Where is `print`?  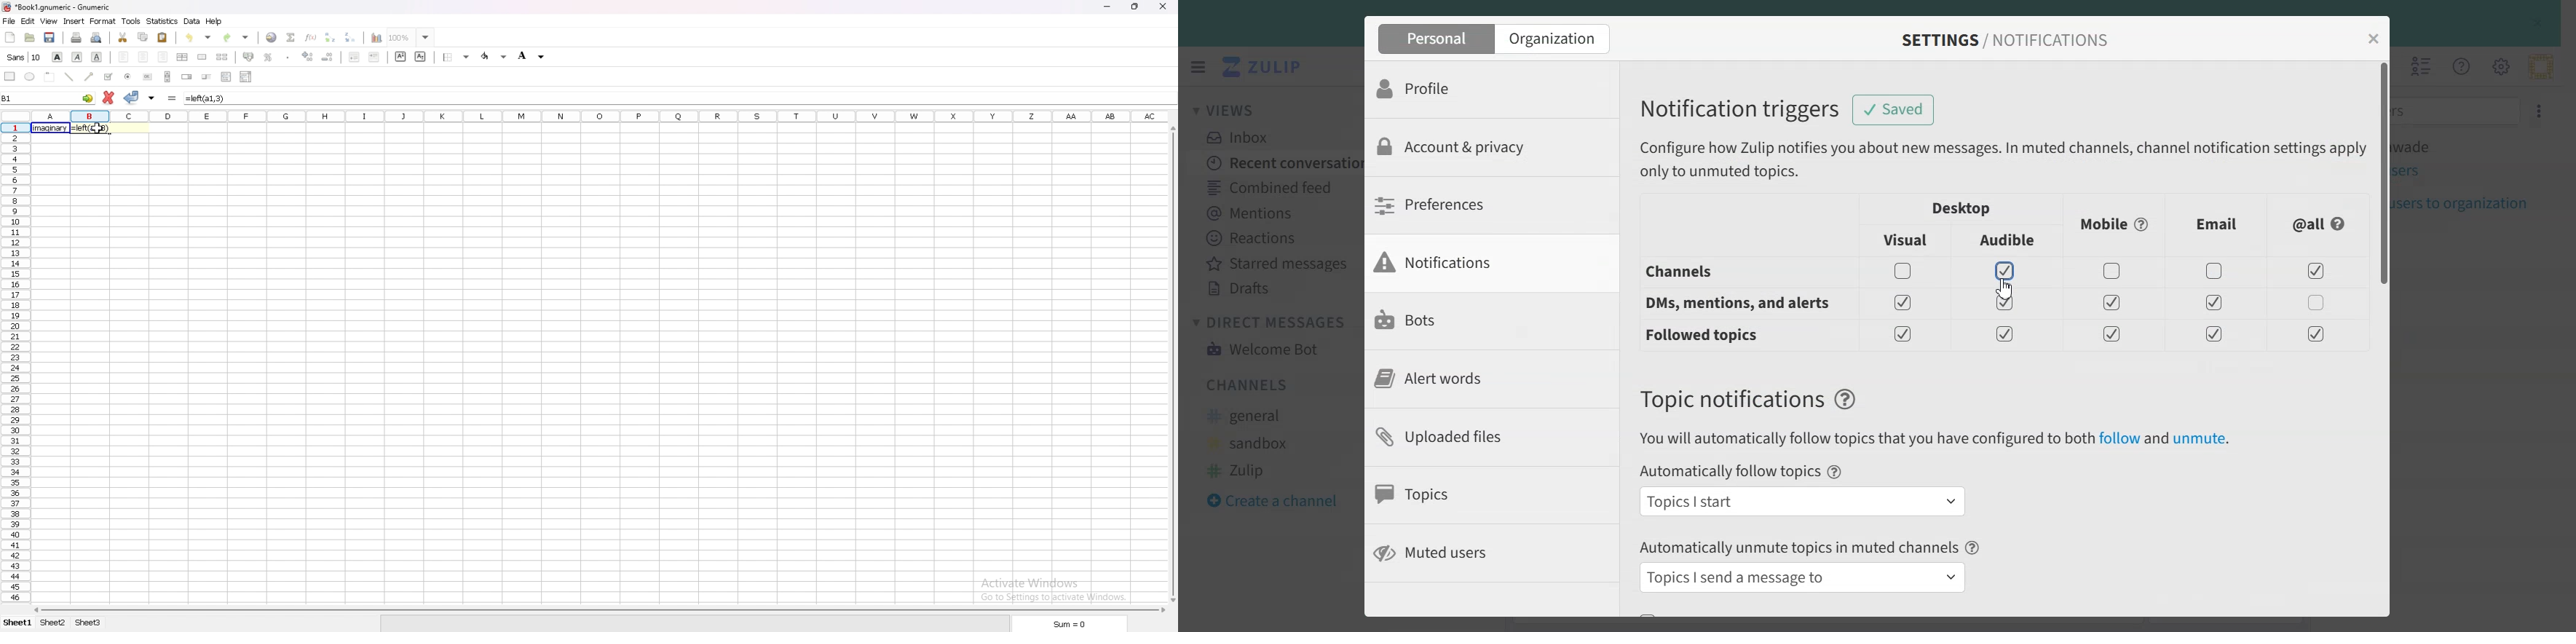
print is located at coordinates (77, 37).